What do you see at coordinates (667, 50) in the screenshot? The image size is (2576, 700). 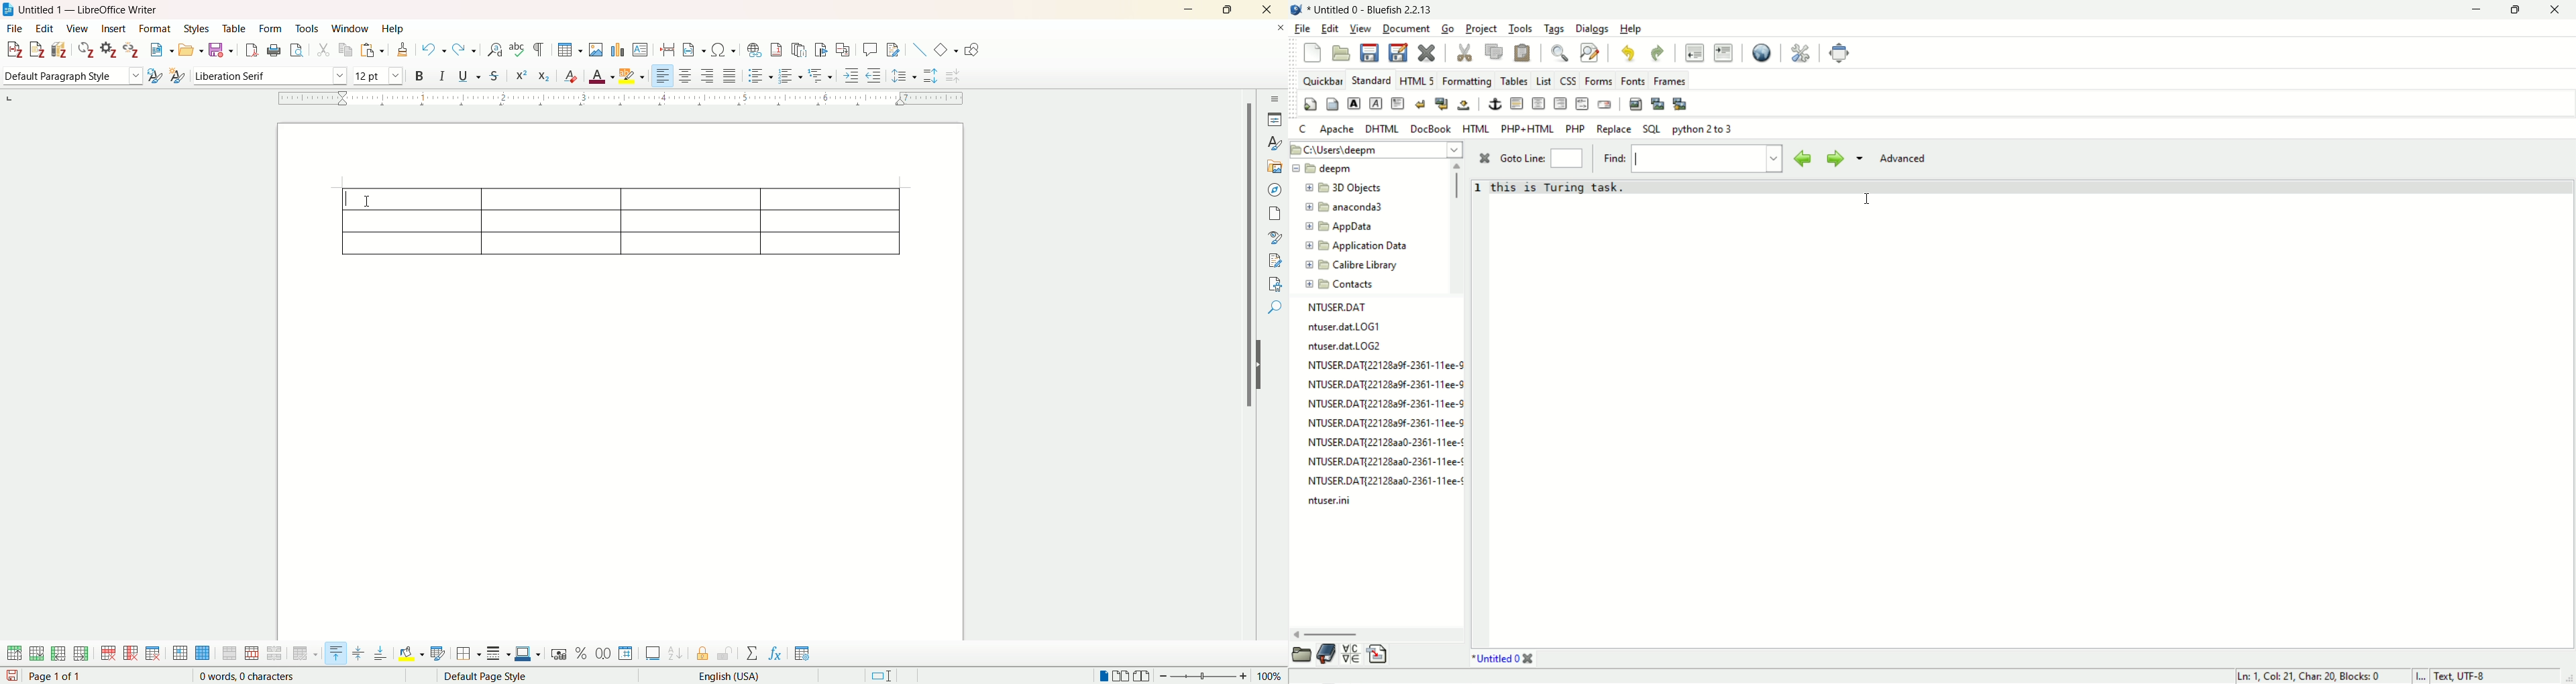 I see `insert page break` at bounding box center [667, 50].